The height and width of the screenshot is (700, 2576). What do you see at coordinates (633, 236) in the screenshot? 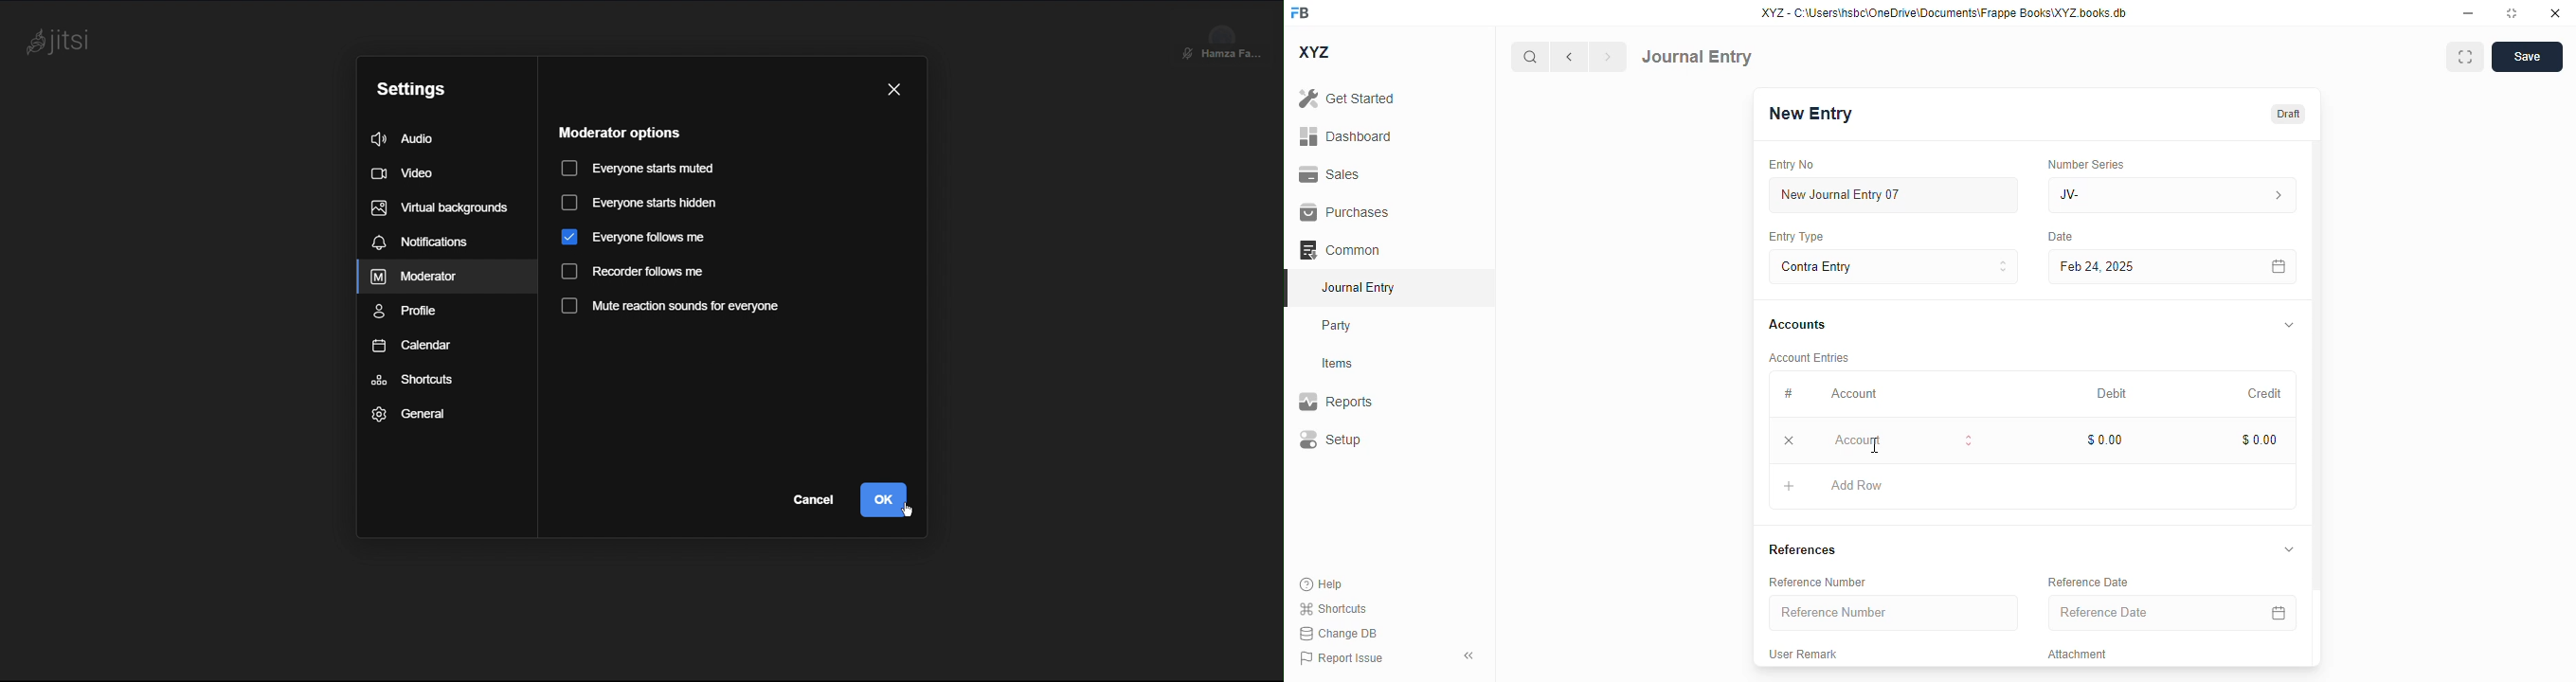
I see `Everyone follows me ` at bounding box center [633, 236].